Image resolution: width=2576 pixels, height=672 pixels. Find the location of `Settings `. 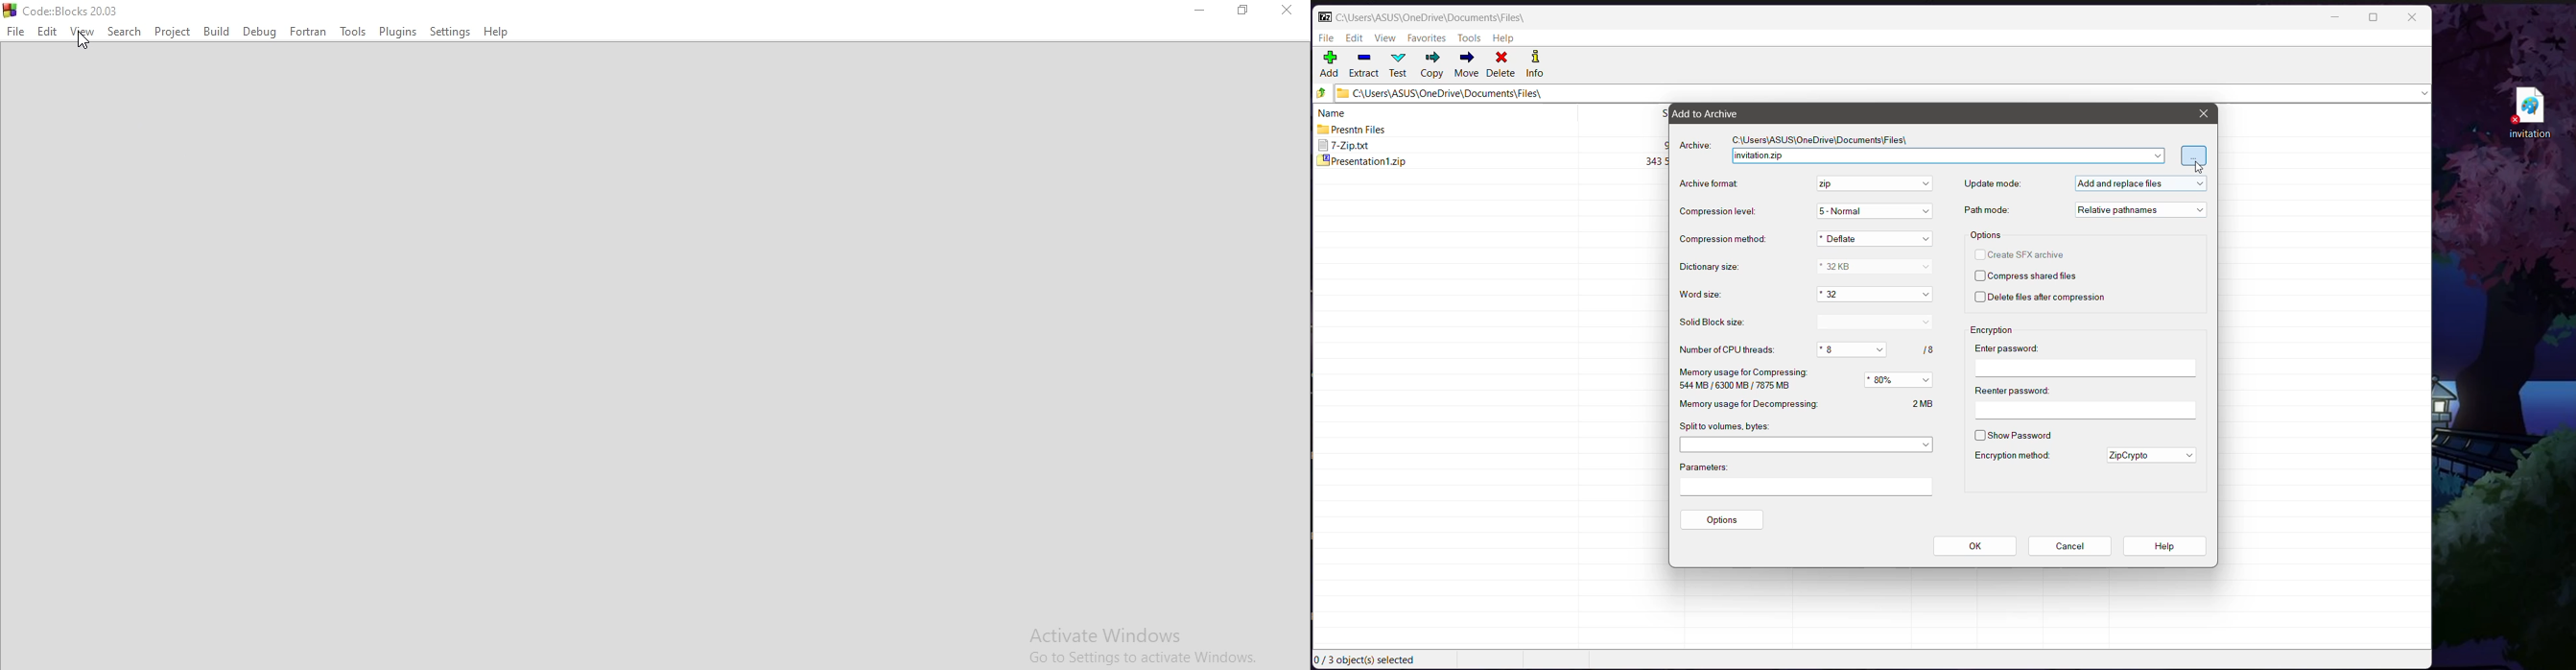

Settings  is located at coordinates (450, 31).